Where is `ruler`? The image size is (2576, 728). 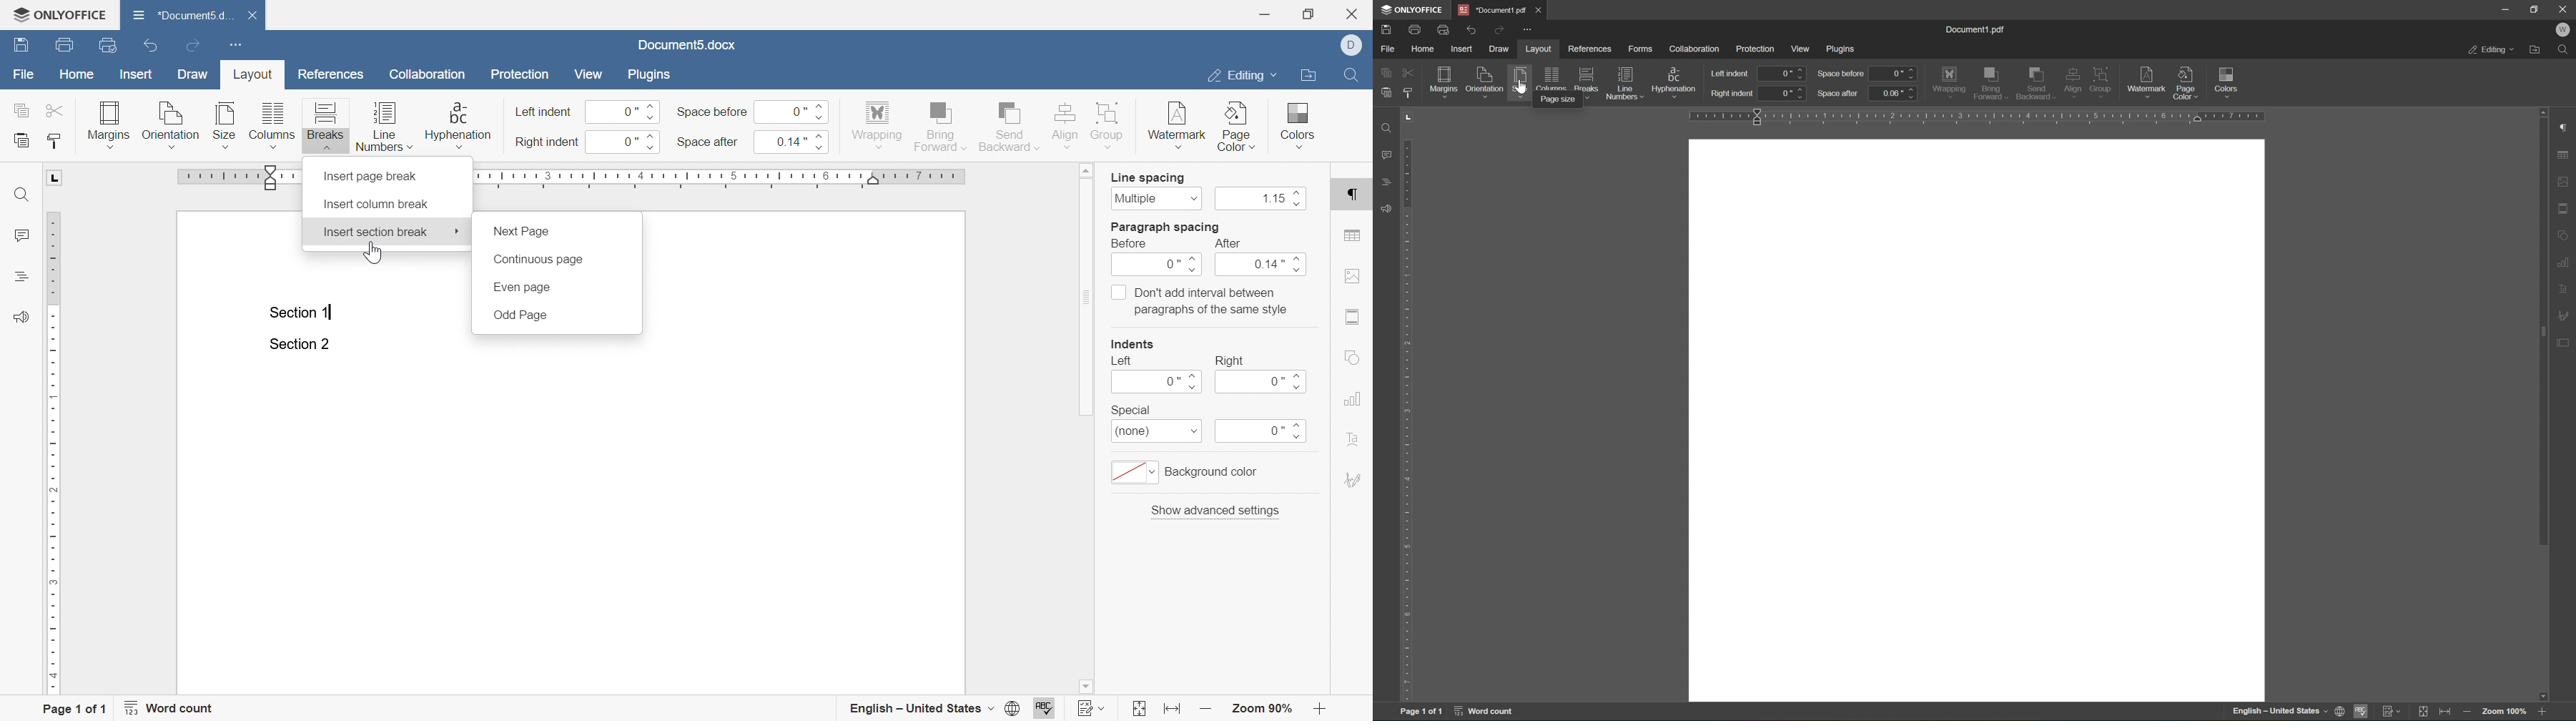 ruler is located at coordinates (54, 453).